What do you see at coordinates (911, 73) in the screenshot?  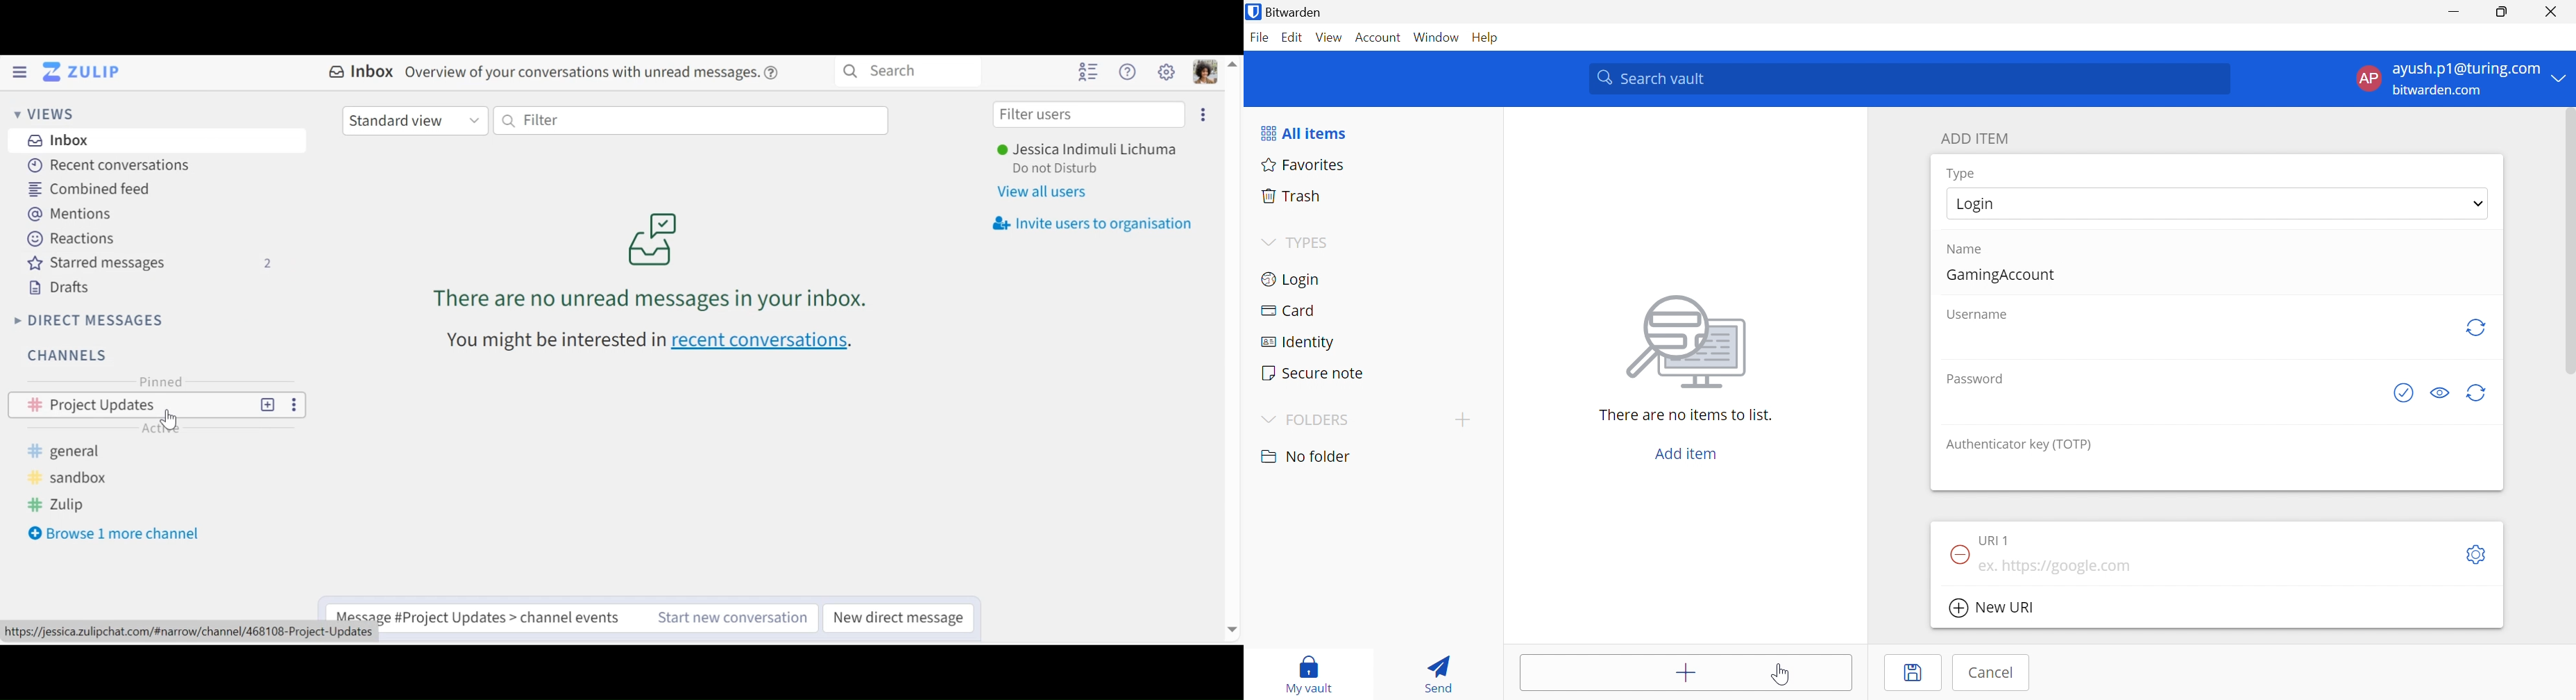 I see `Search` at bounding box center [911, 73].